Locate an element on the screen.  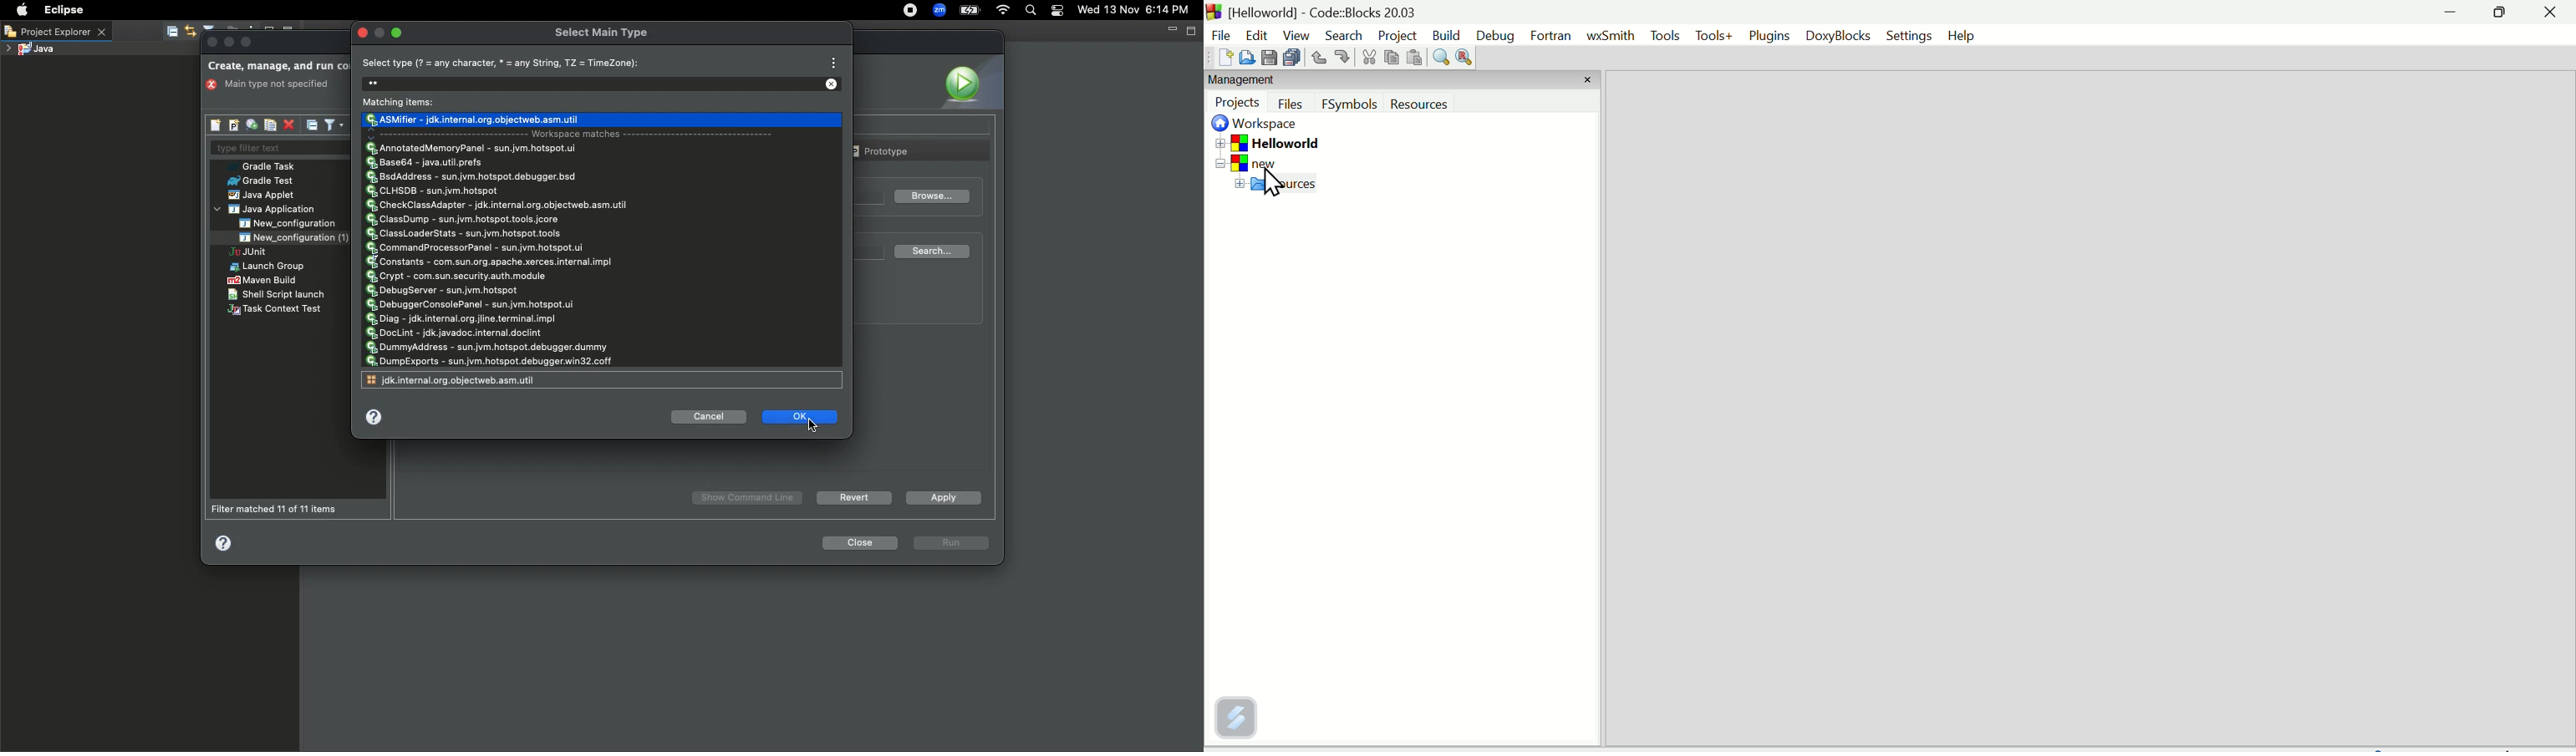
Java project is located at coordinates (29, 50).